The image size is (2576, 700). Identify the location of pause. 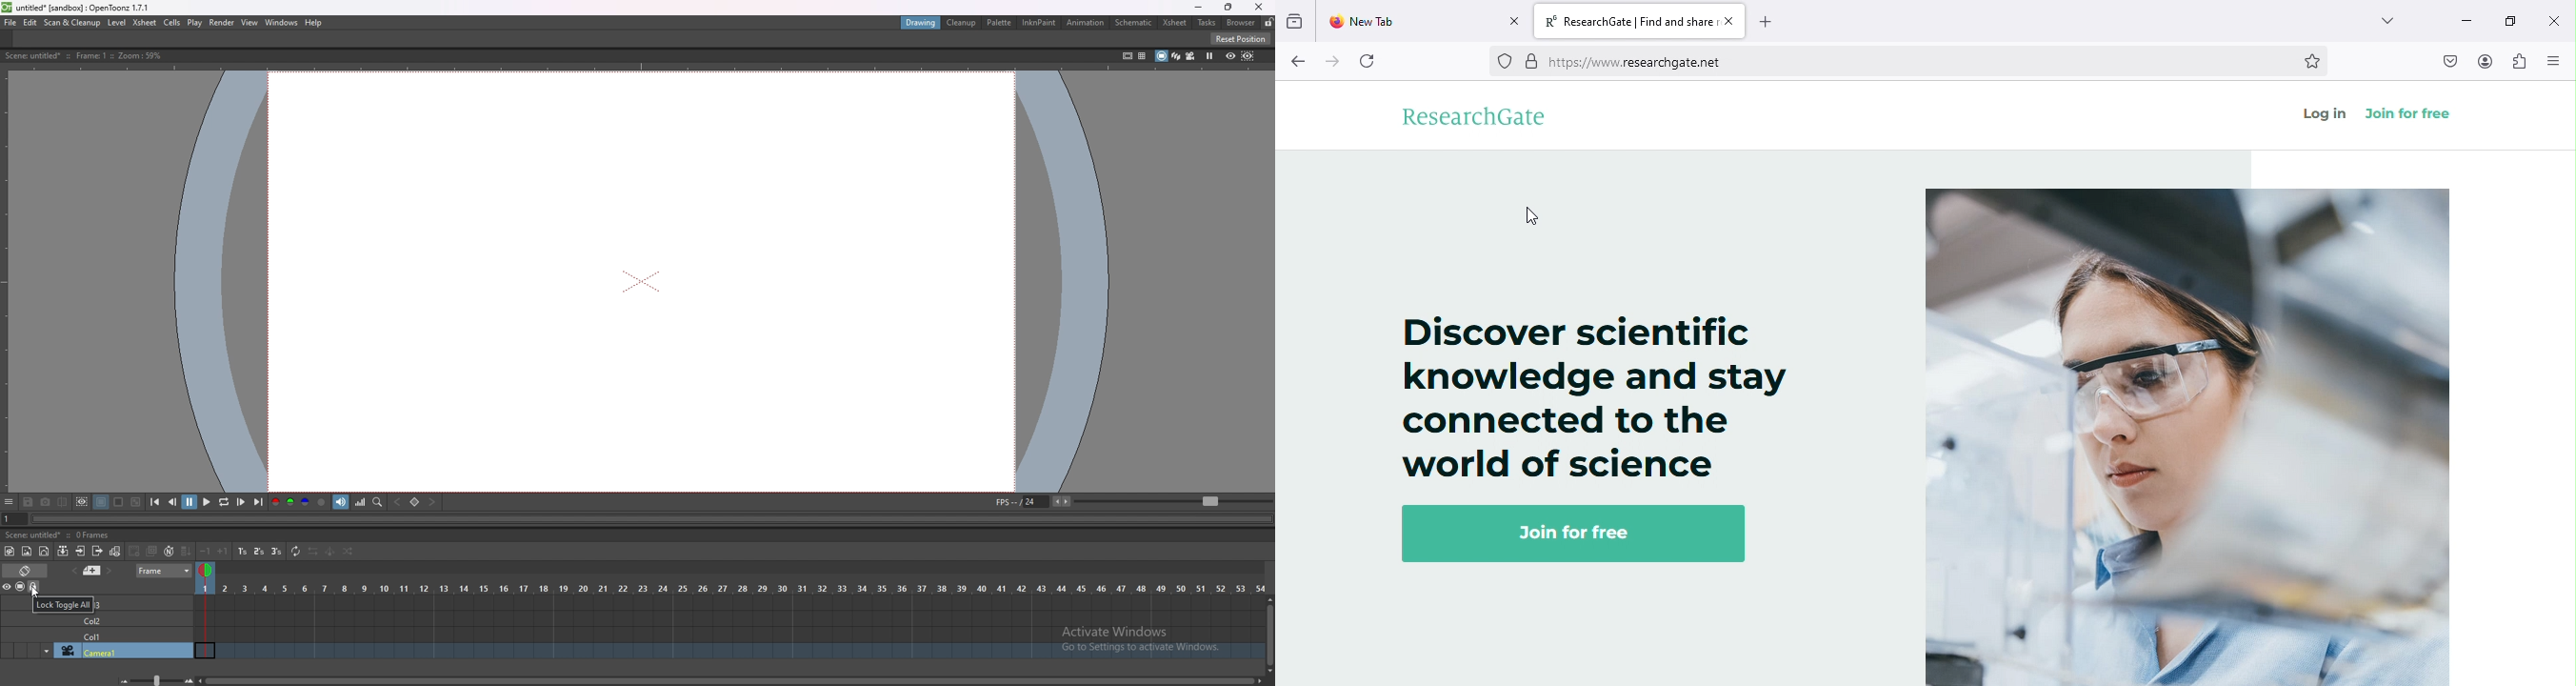
(190, 502).